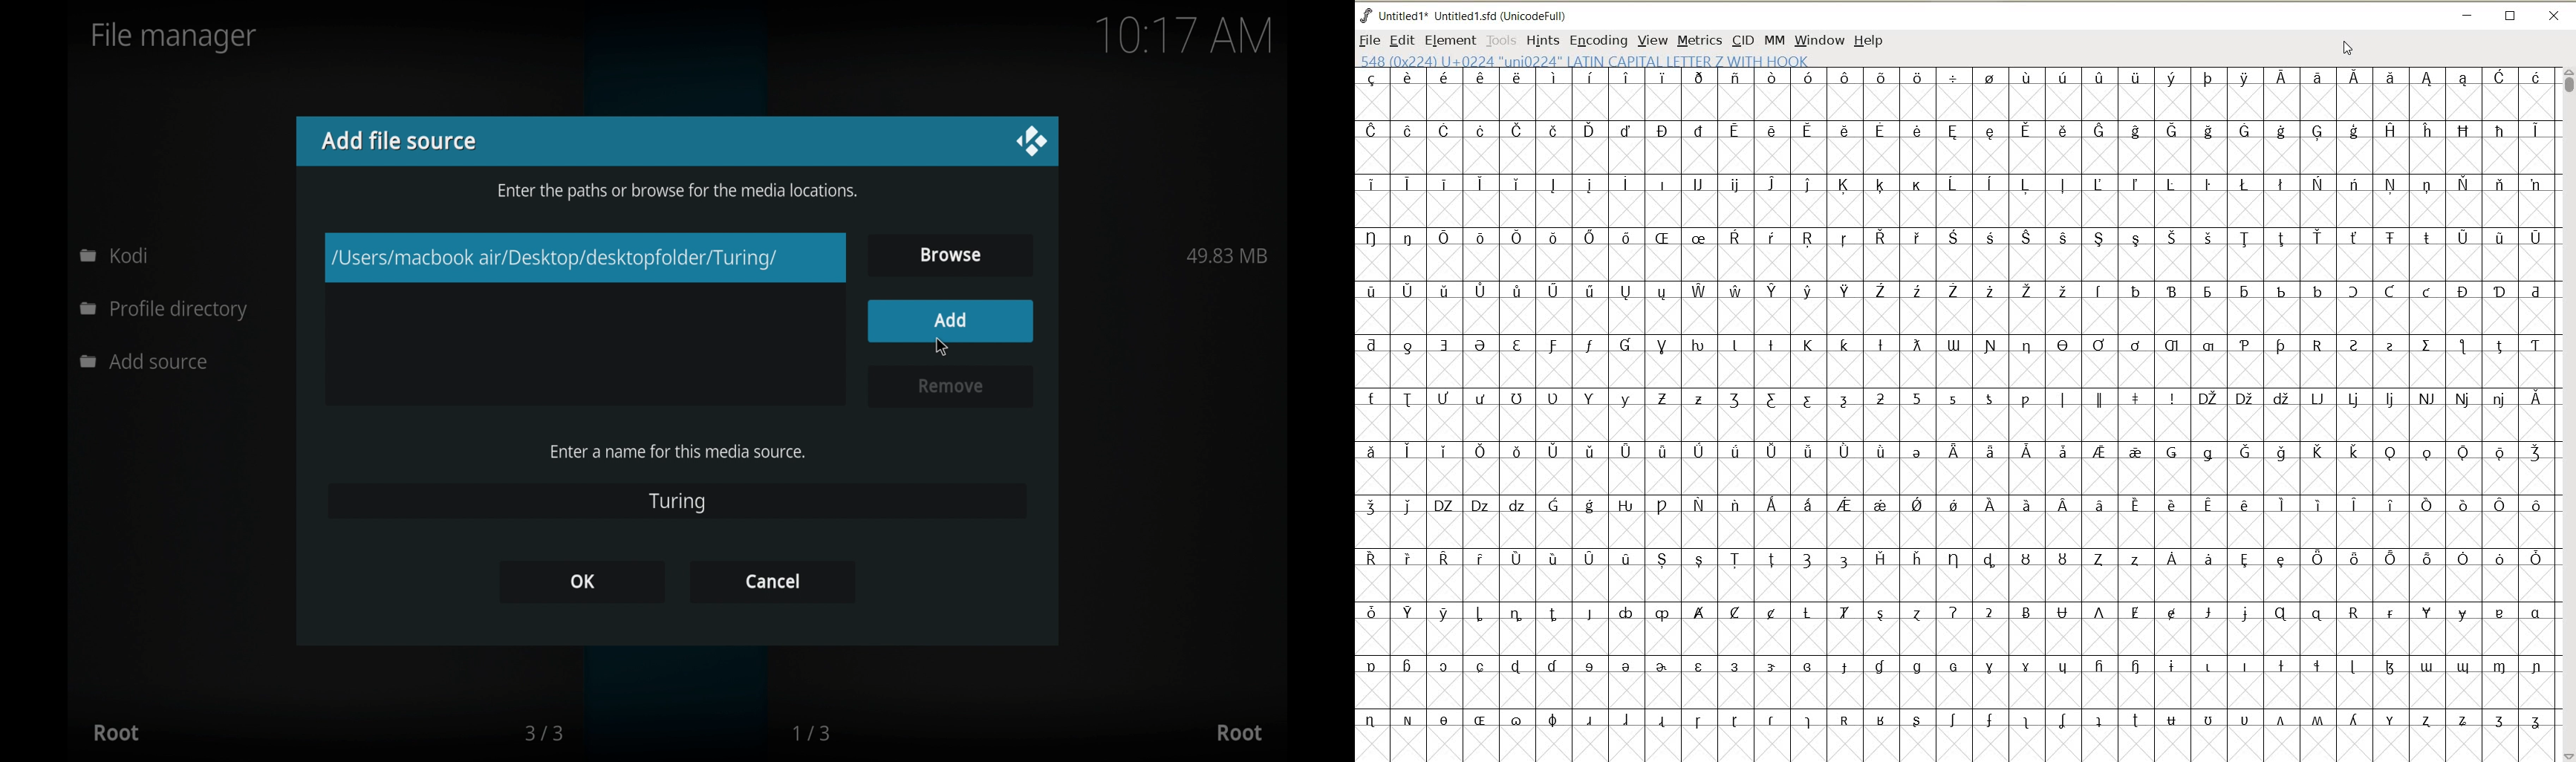 The width and height of the screenshot is (2576, 784). What do you see at coordinates (1030, 143) in the screenshot?
I see `close` at bounding box center [1030, 143].